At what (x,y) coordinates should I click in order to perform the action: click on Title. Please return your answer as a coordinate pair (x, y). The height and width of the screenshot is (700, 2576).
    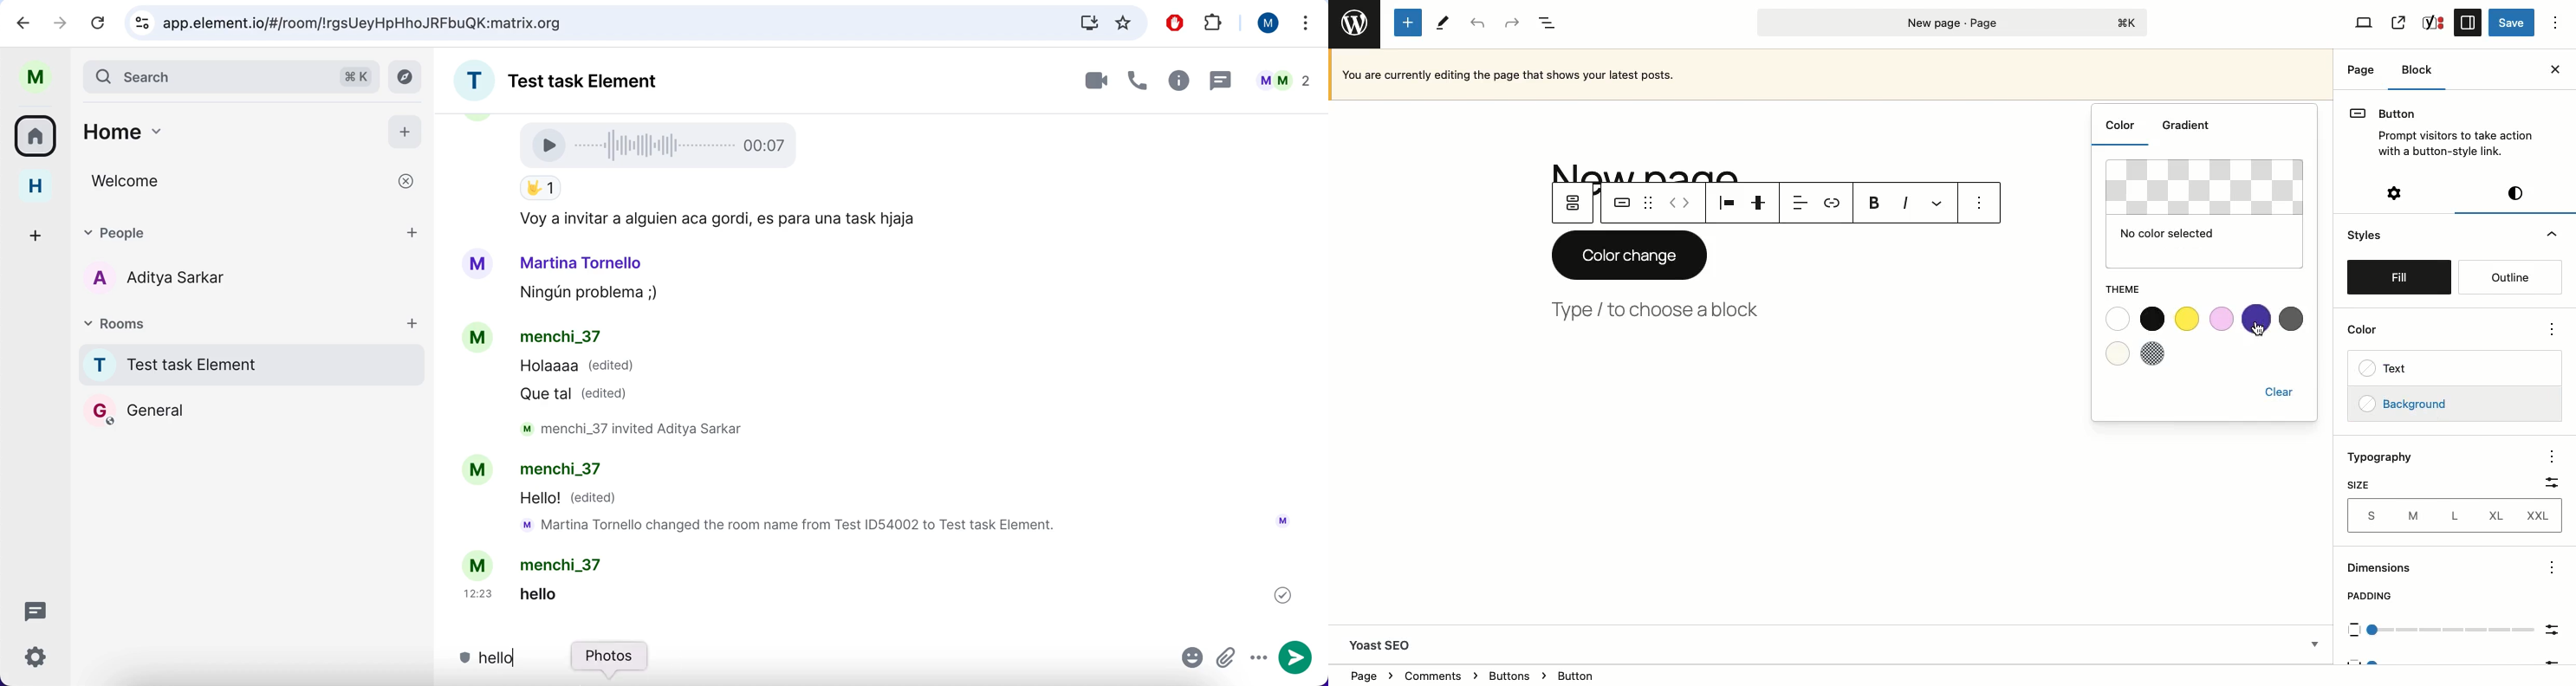
    Looking at the image, I should click on (1671, 171).